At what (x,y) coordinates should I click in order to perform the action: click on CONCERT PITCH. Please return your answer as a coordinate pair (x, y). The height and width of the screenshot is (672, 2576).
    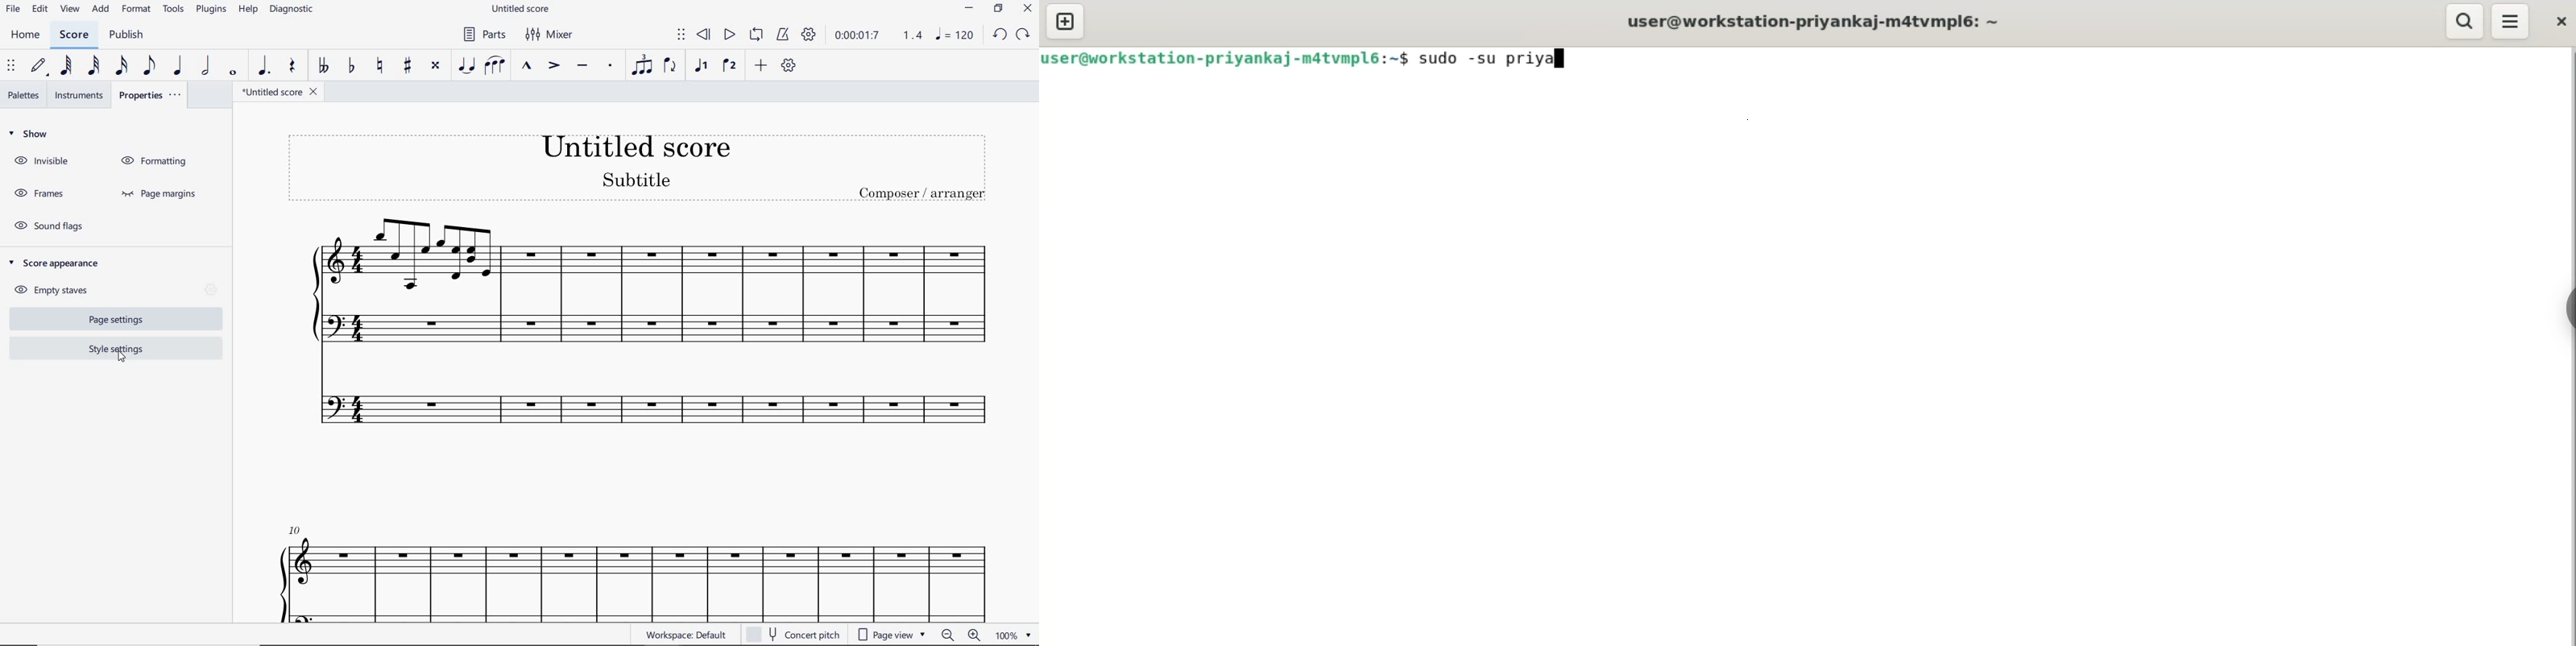
    Looking at the image, I should click on (795, 634).